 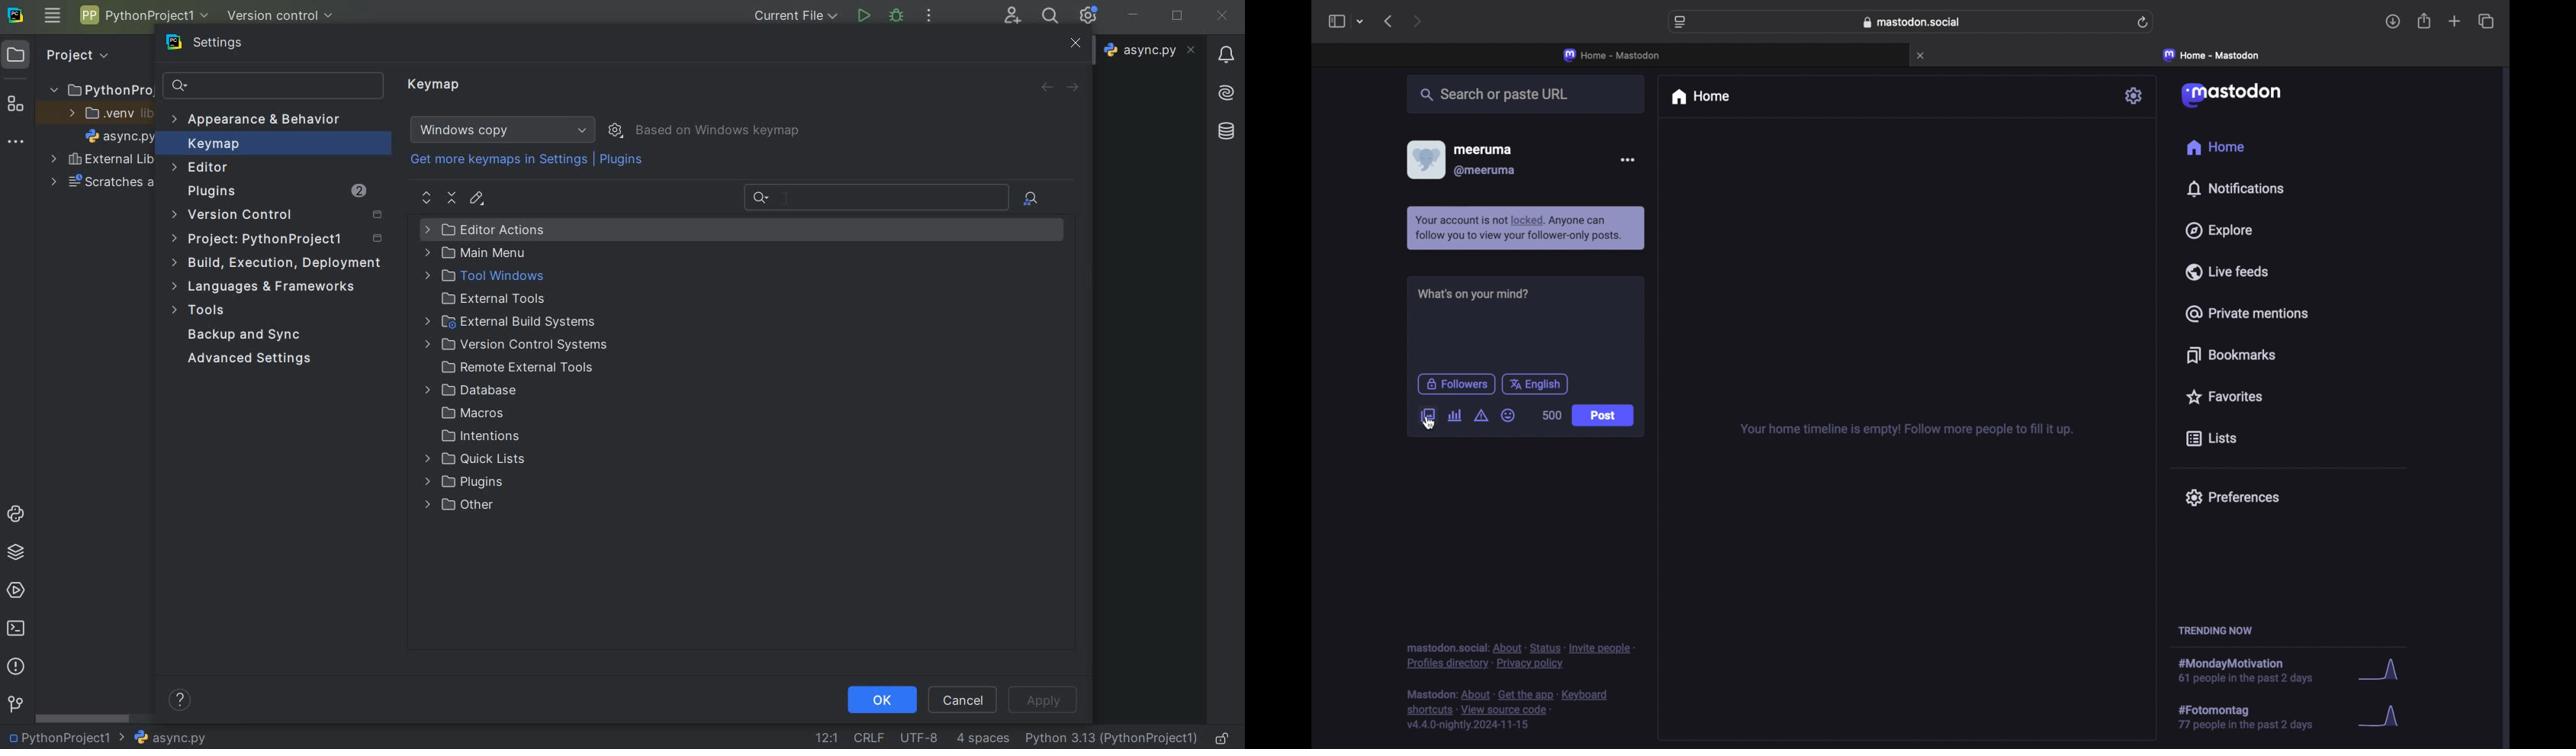 What do you see at coordinates (921, 737) in the screenshot?
I see `file encoding` at bounding box center [921, 737].